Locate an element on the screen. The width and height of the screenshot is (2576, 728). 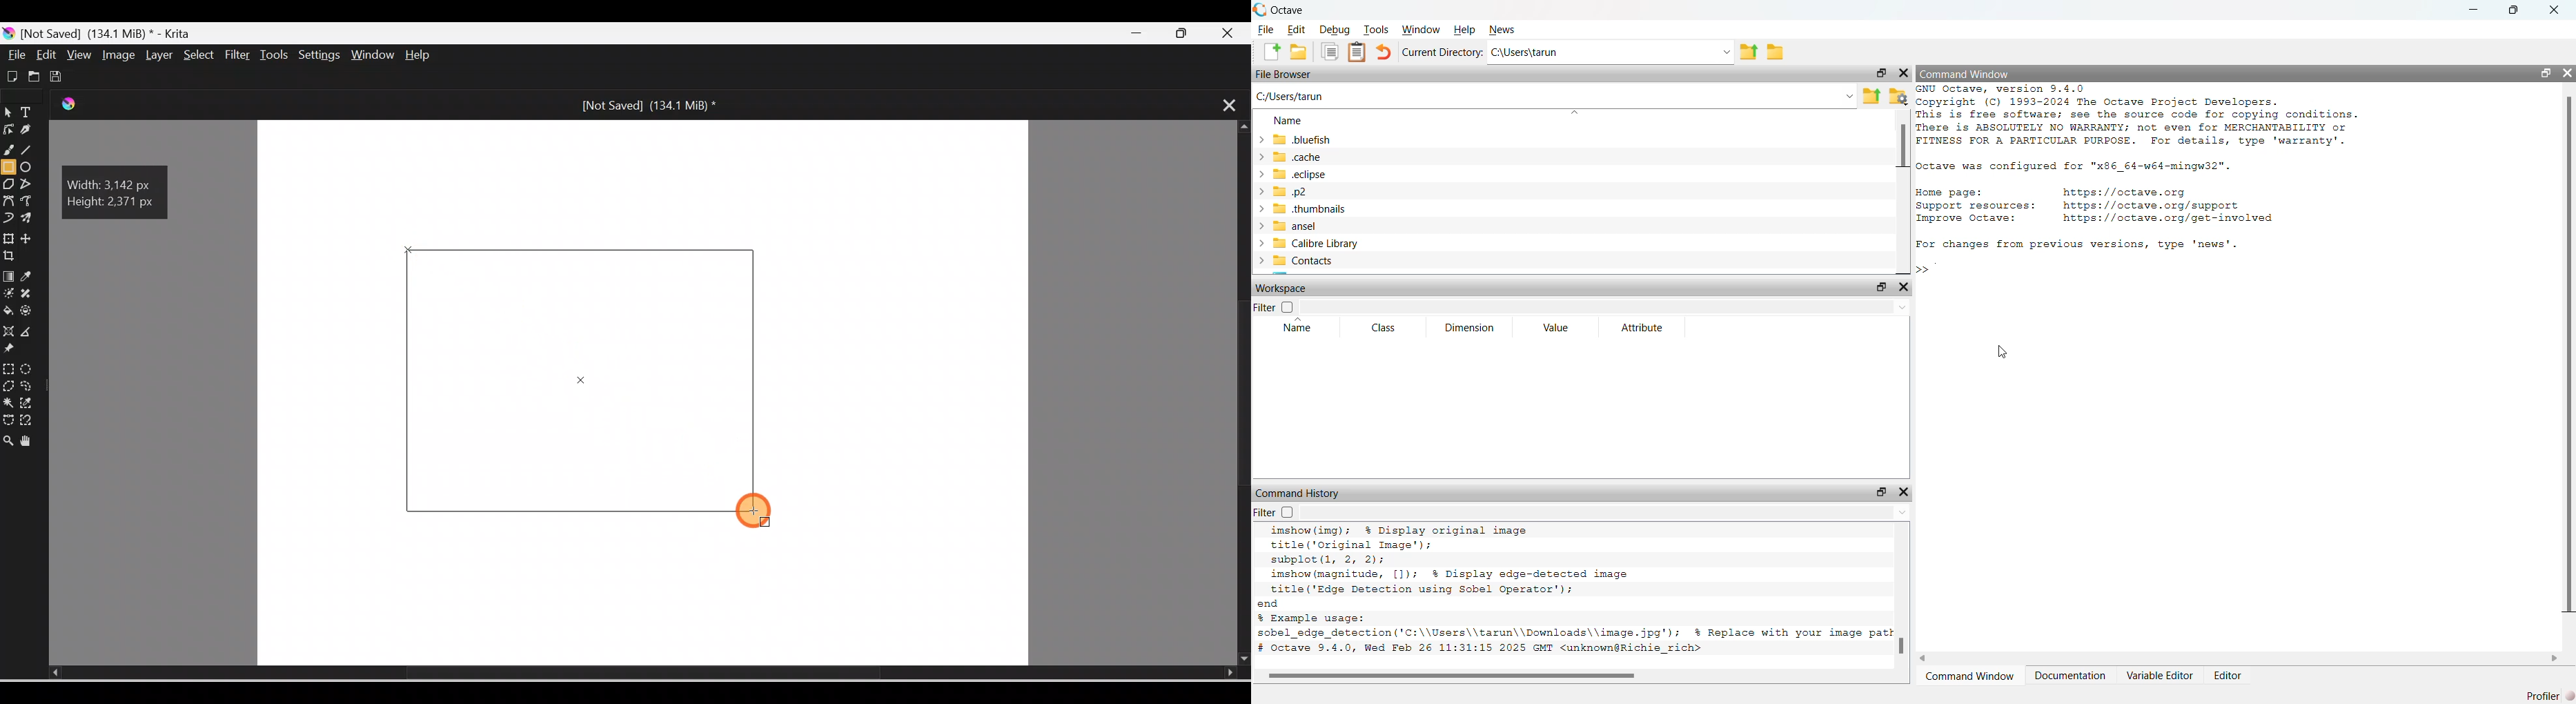
Help is located at coordinates (429, 56).